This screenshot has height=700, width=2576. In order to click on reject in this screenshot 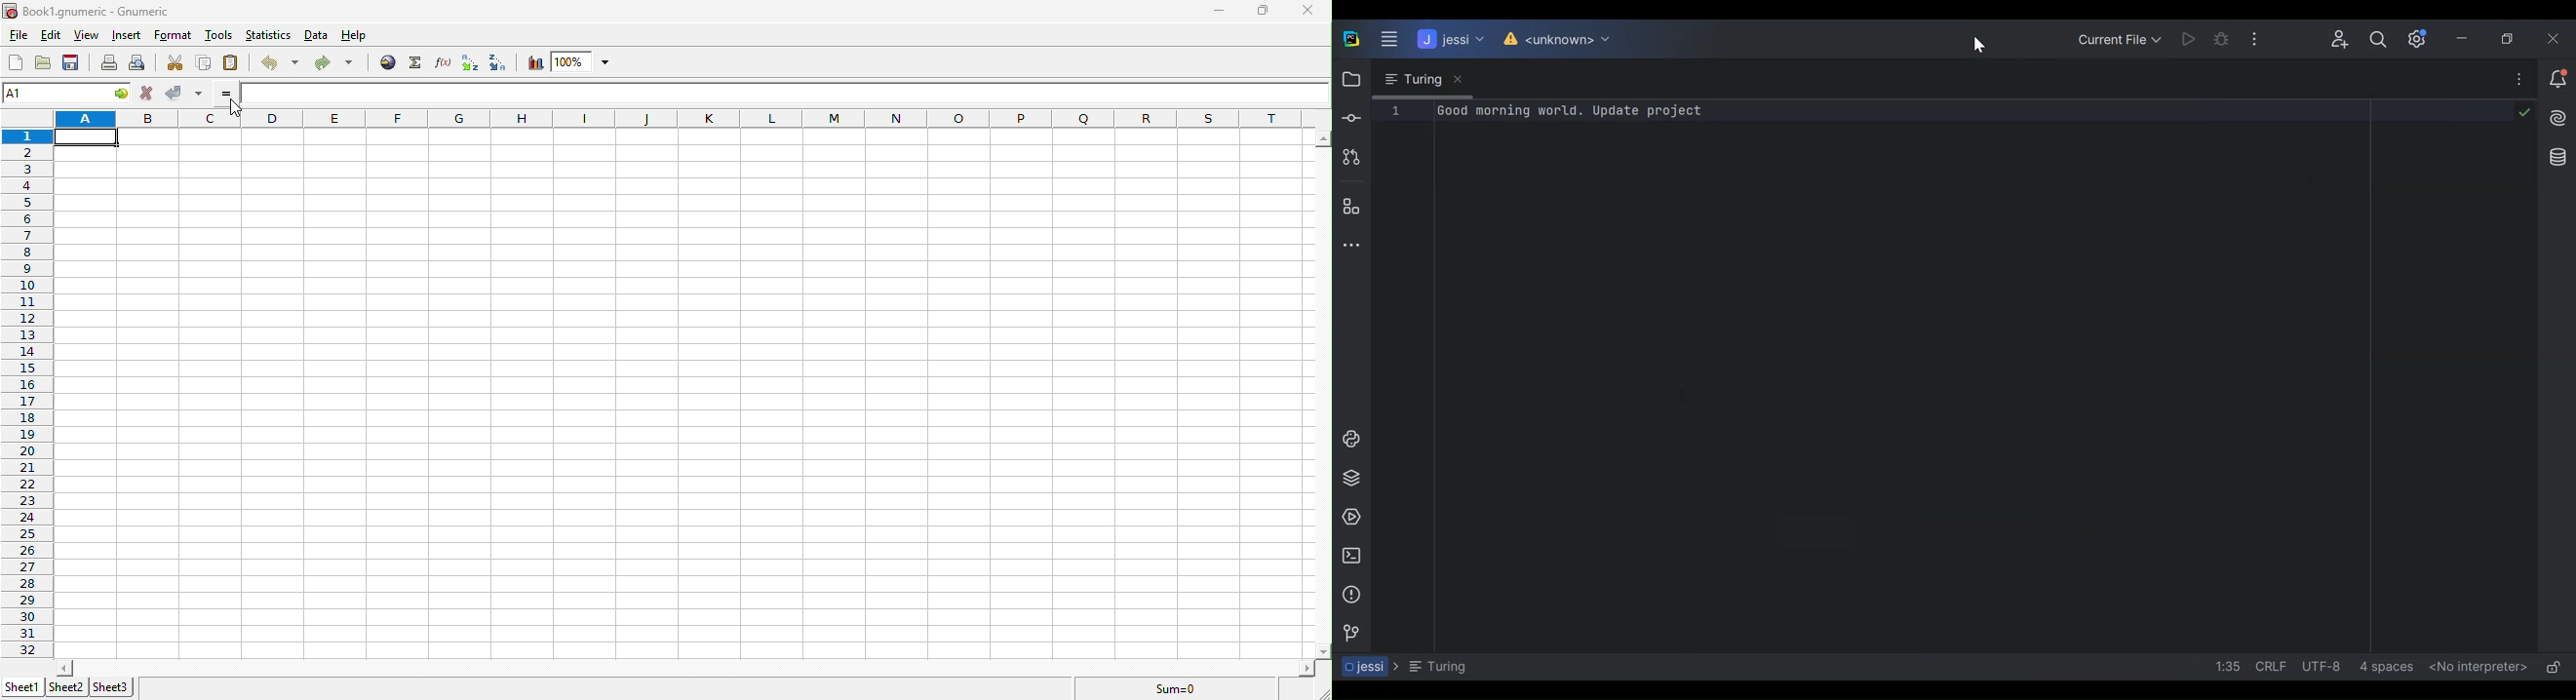, I will do `click(184, 93)`.